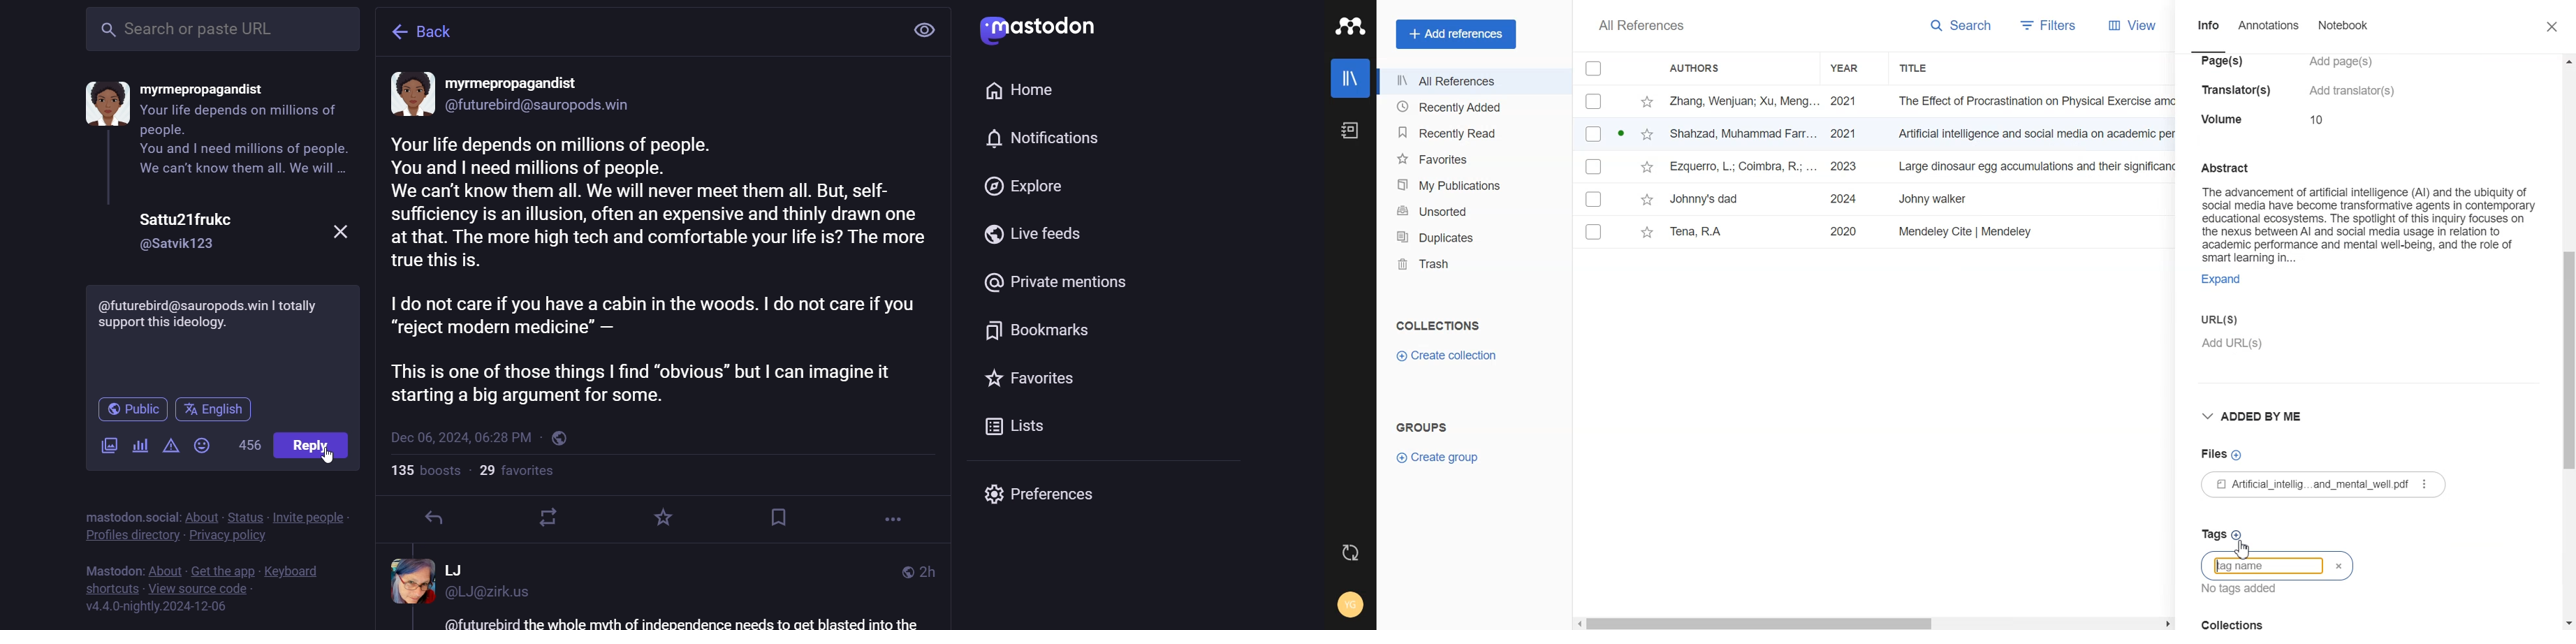  I want to click on Create Group, so click(1444, 457).